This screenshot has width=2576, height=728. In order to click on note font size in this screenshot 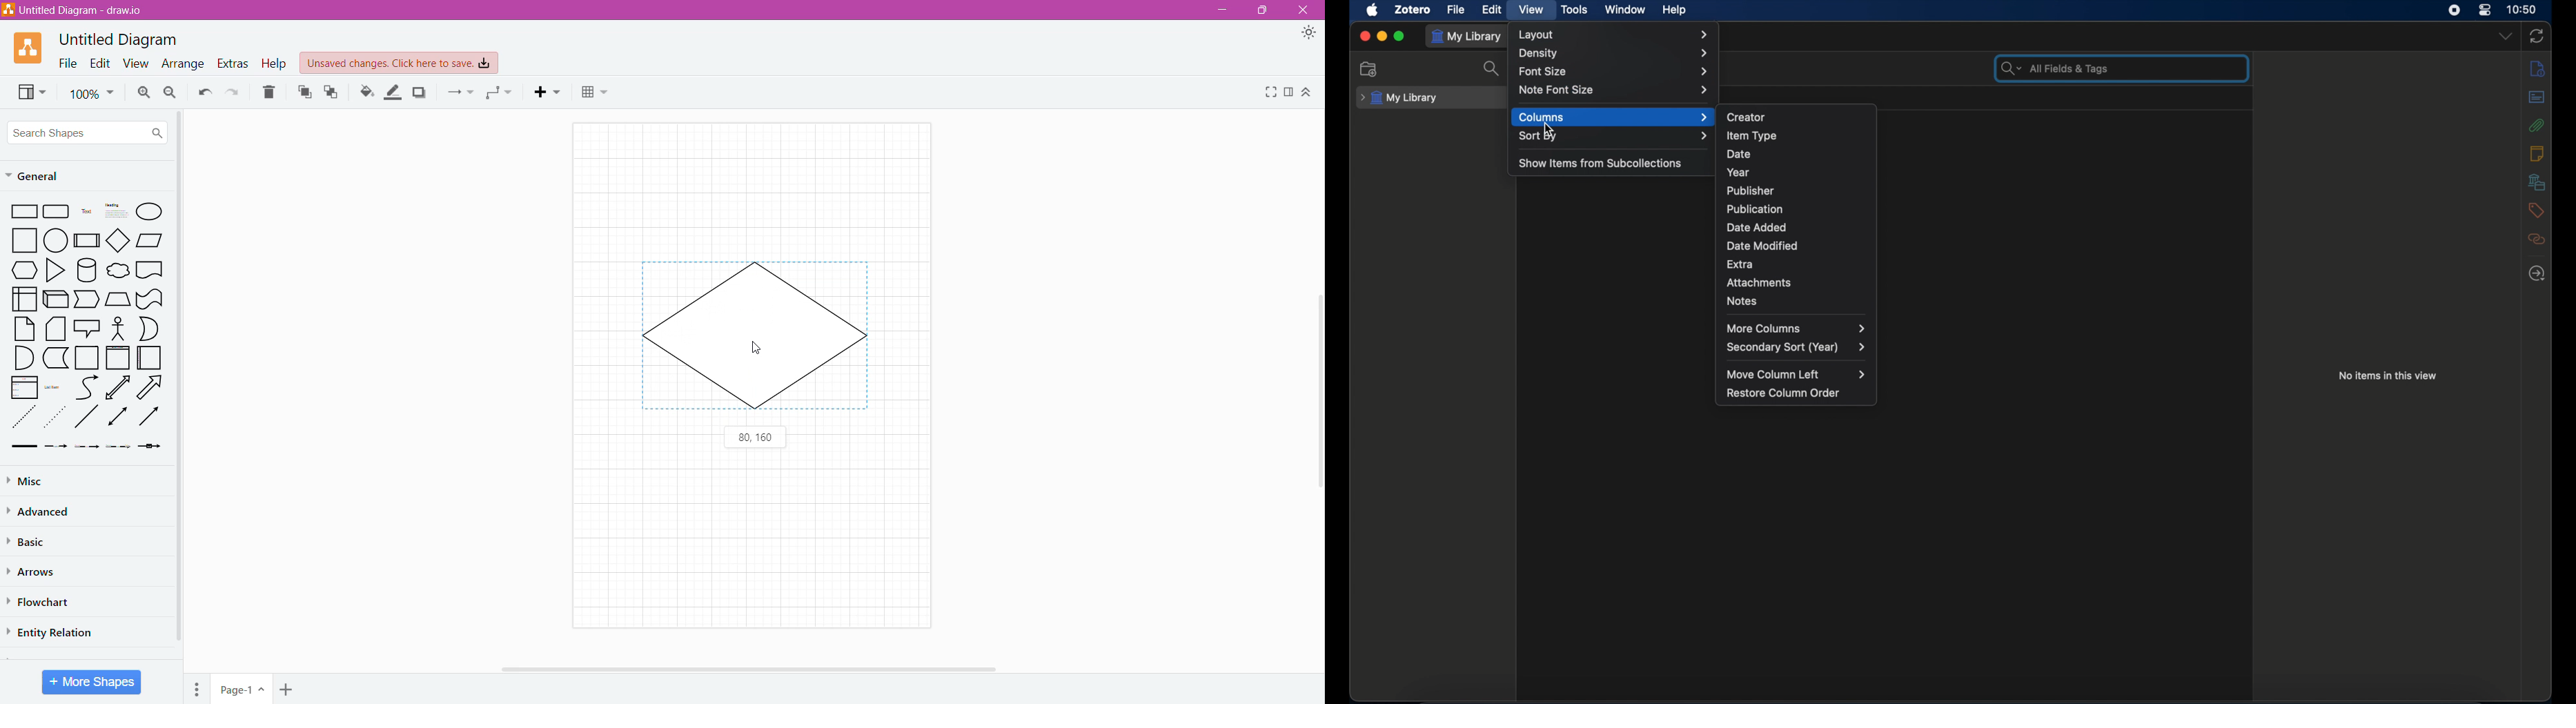, I will do `click(1614, 91)`.